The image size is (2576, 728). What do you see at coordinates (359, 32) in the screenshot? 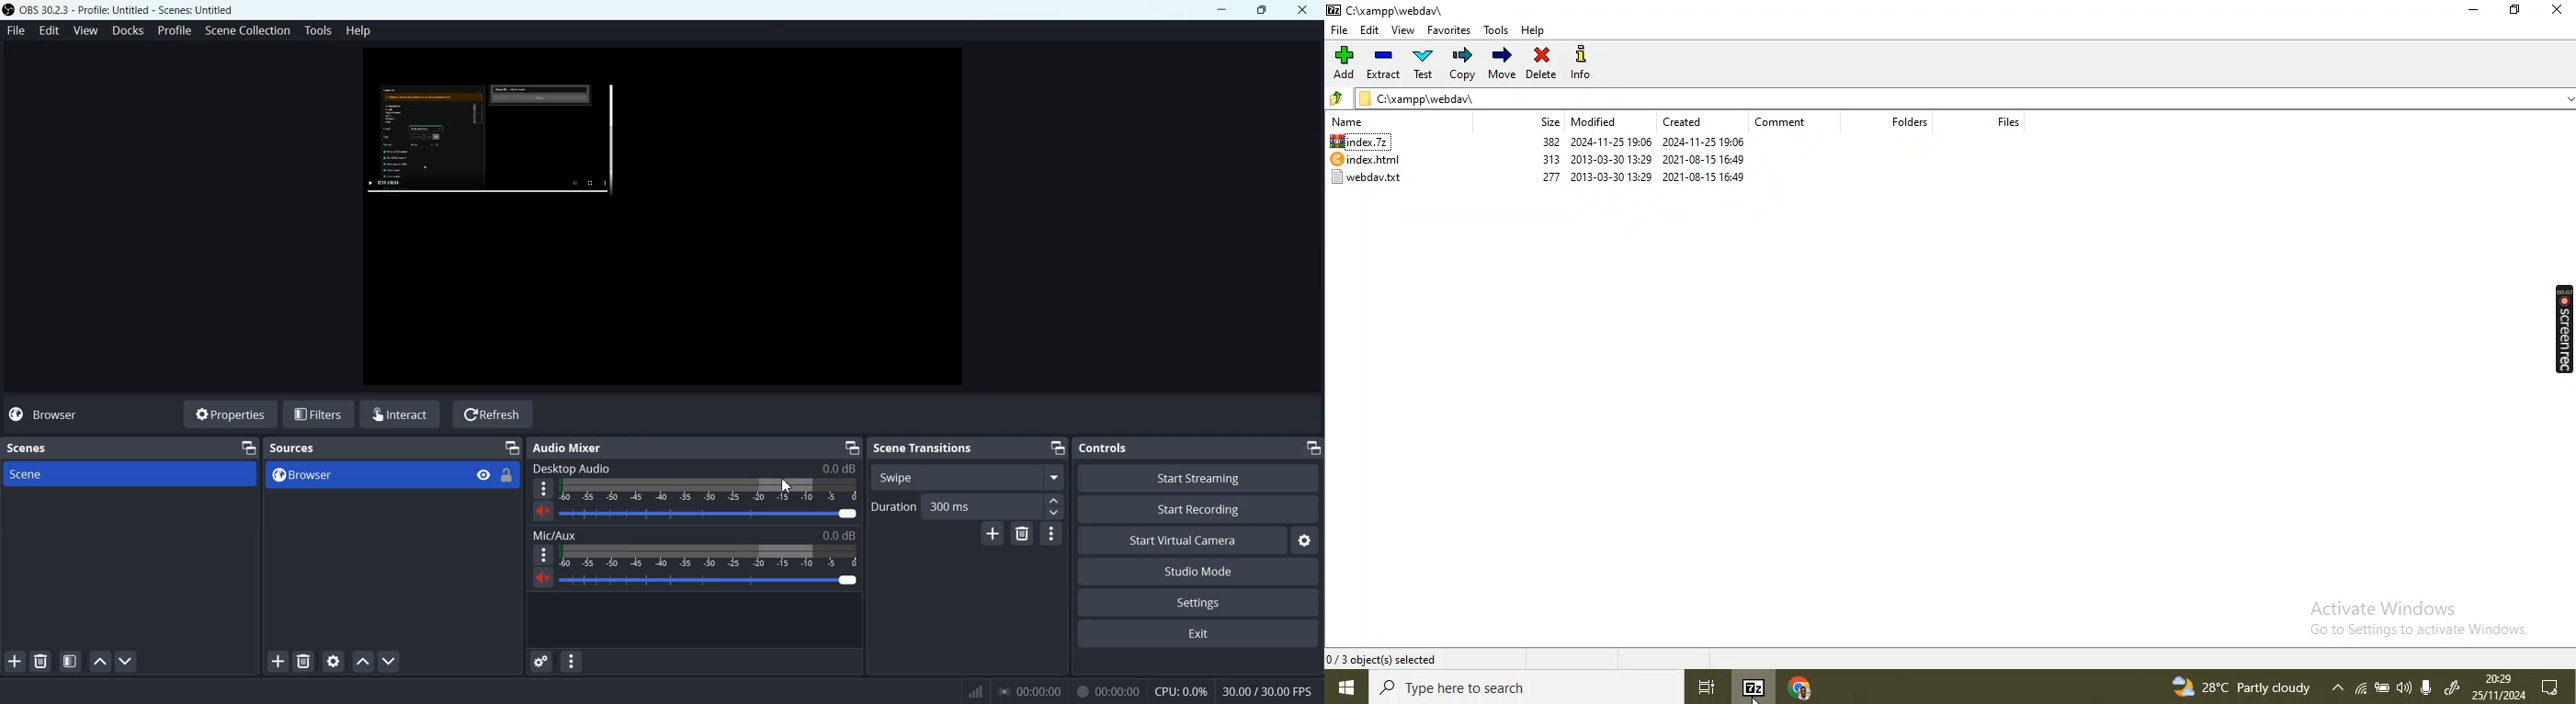
I see `Help` at bounding box center [359, 32].